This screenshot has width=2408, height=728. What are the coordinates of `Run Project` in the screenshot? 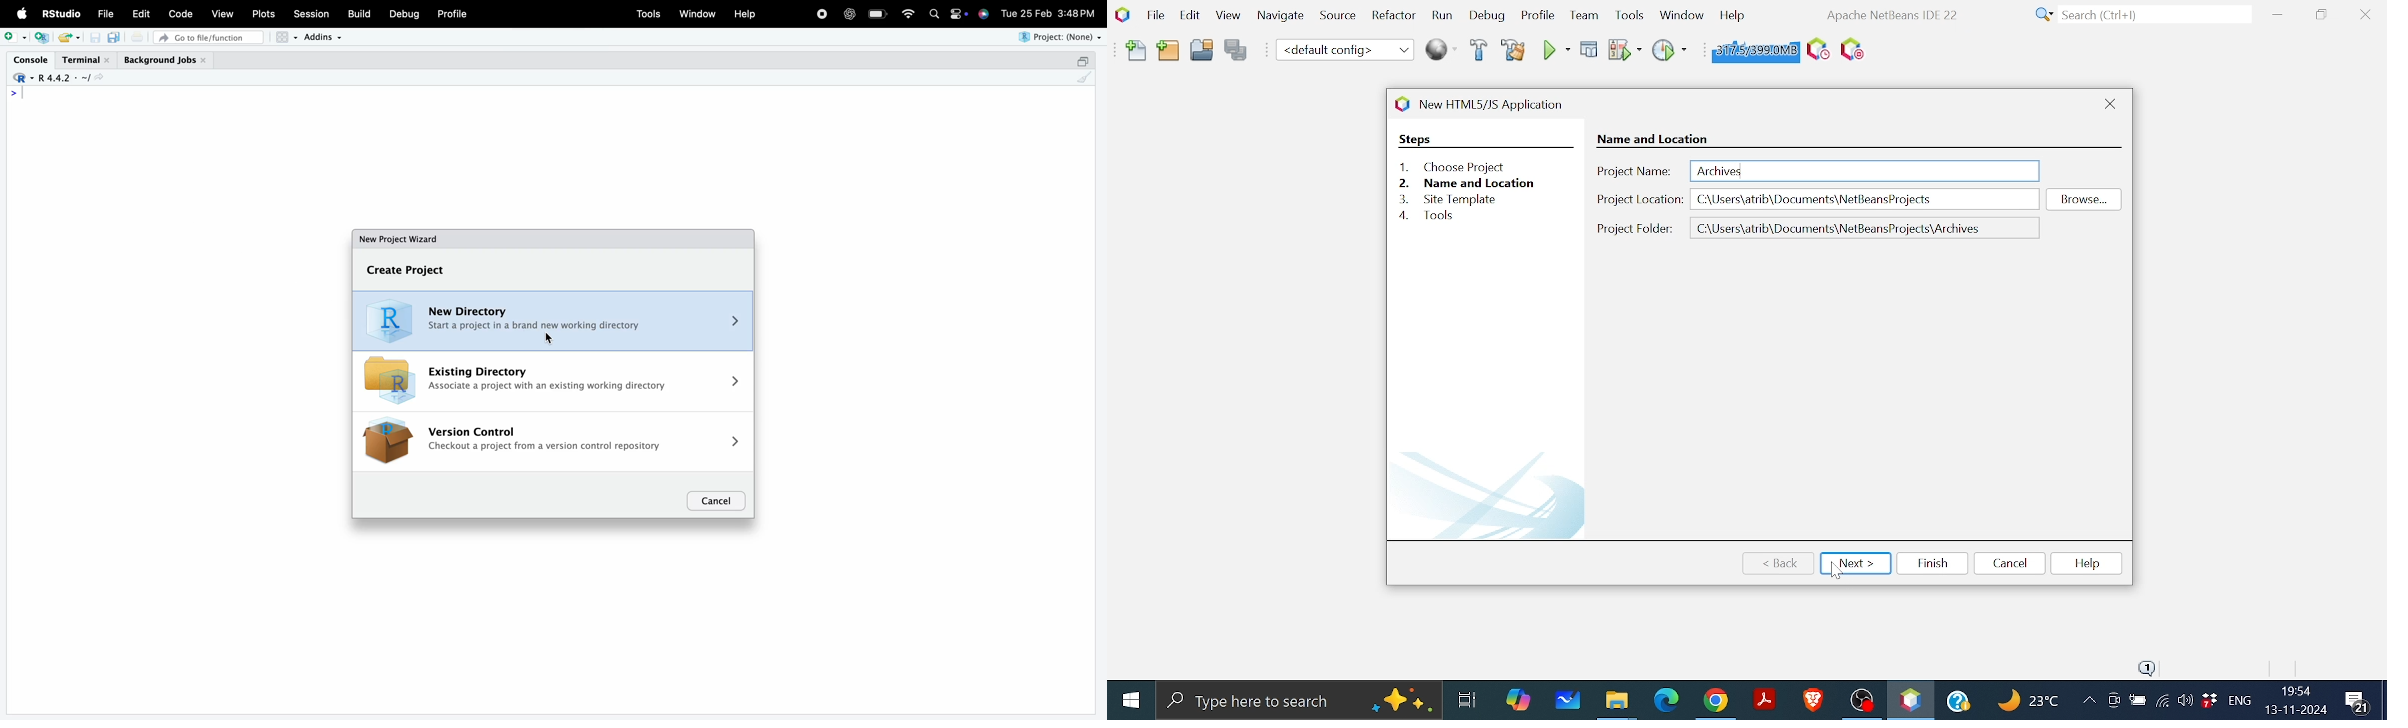 It's located at (1624, 50).